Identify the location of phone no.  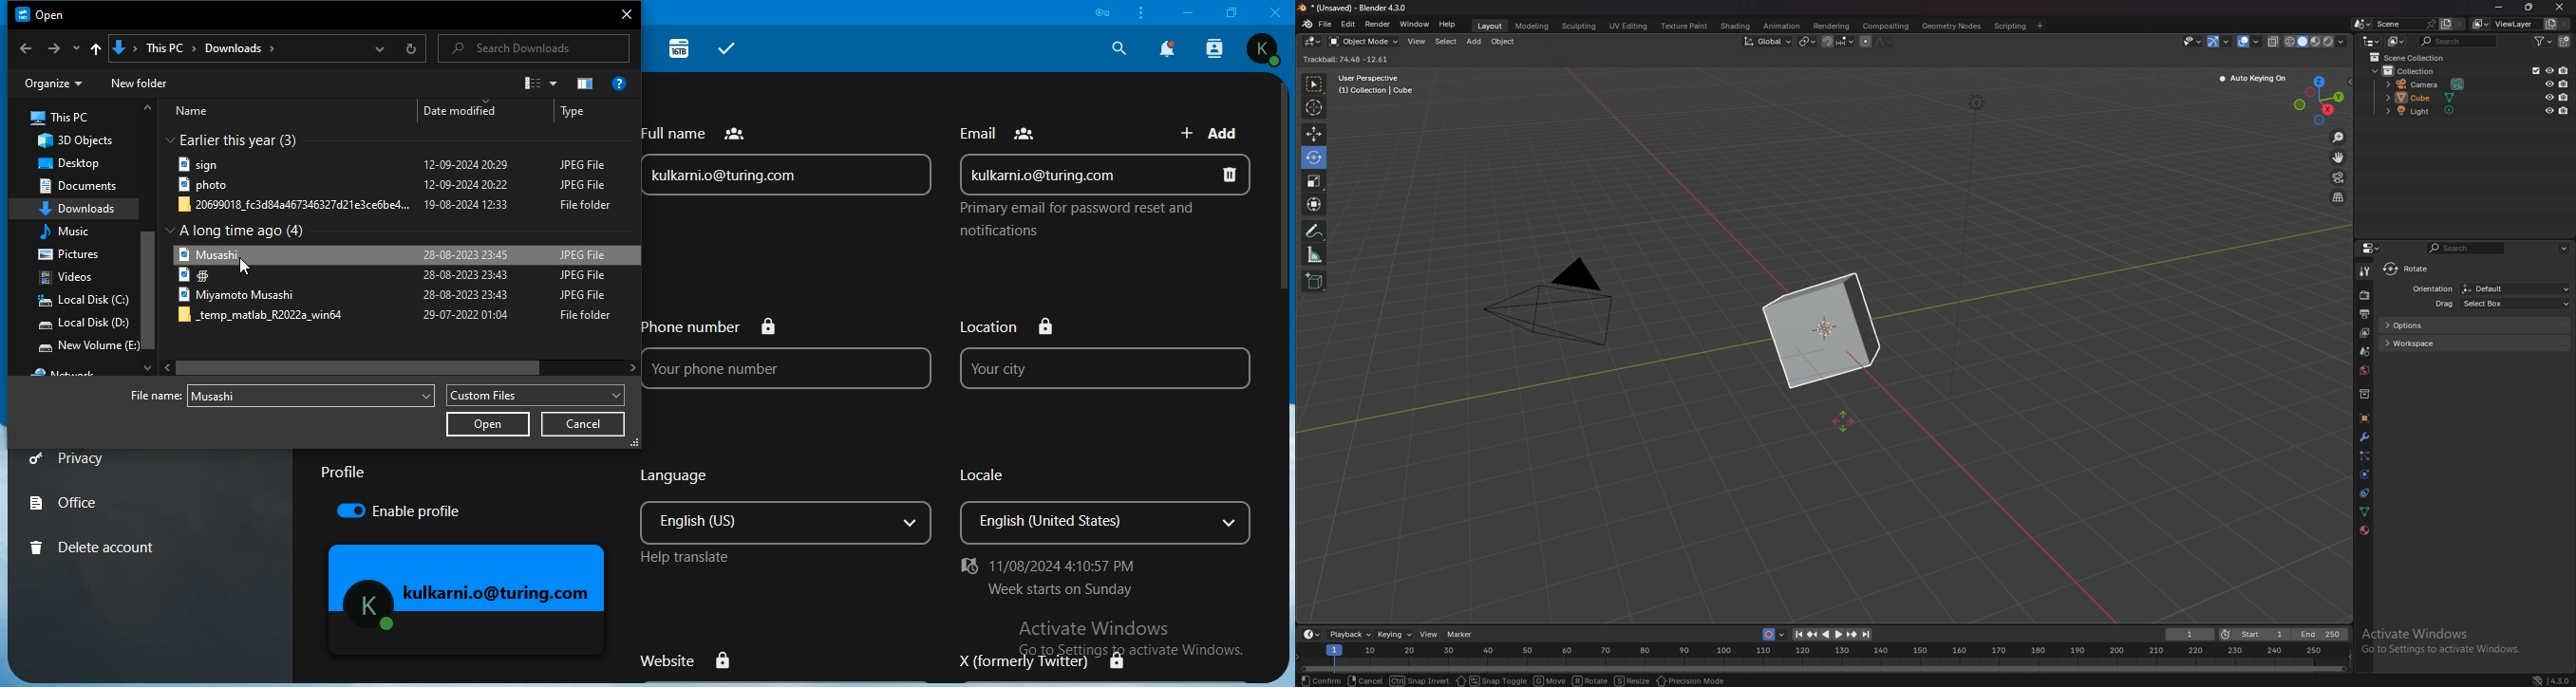
(794, 354).